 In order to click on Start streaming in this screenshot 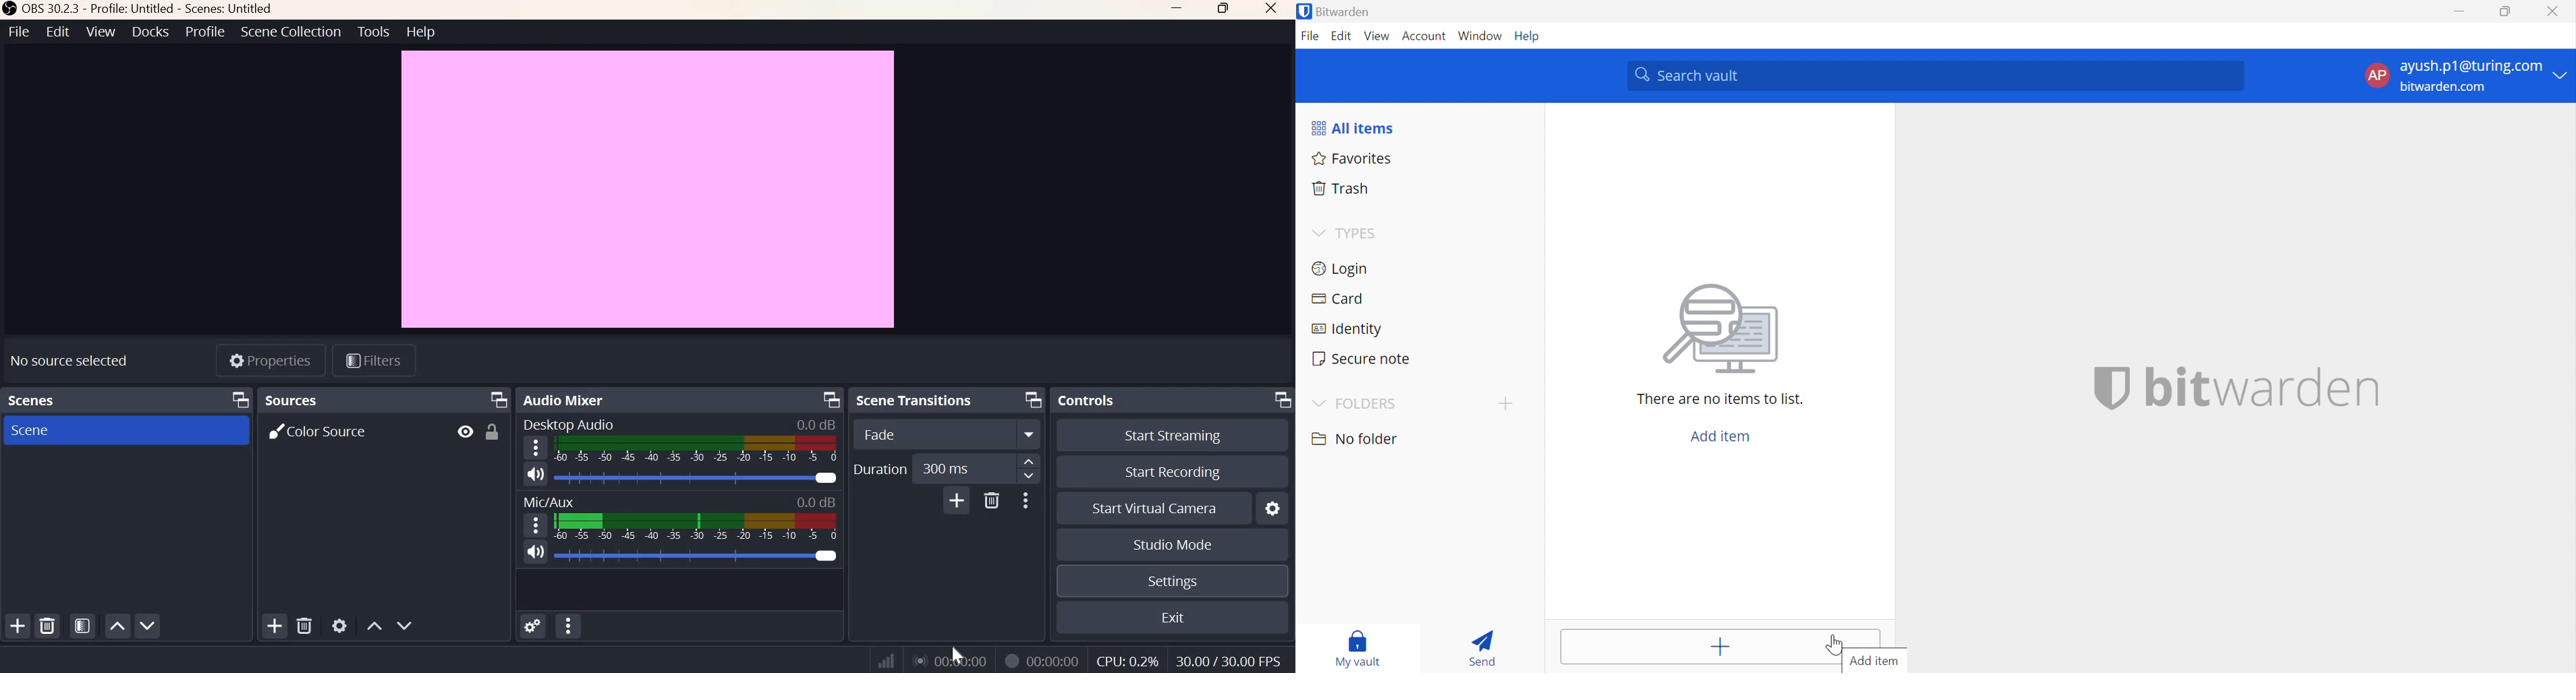, I will do `click(1165, 434)`.